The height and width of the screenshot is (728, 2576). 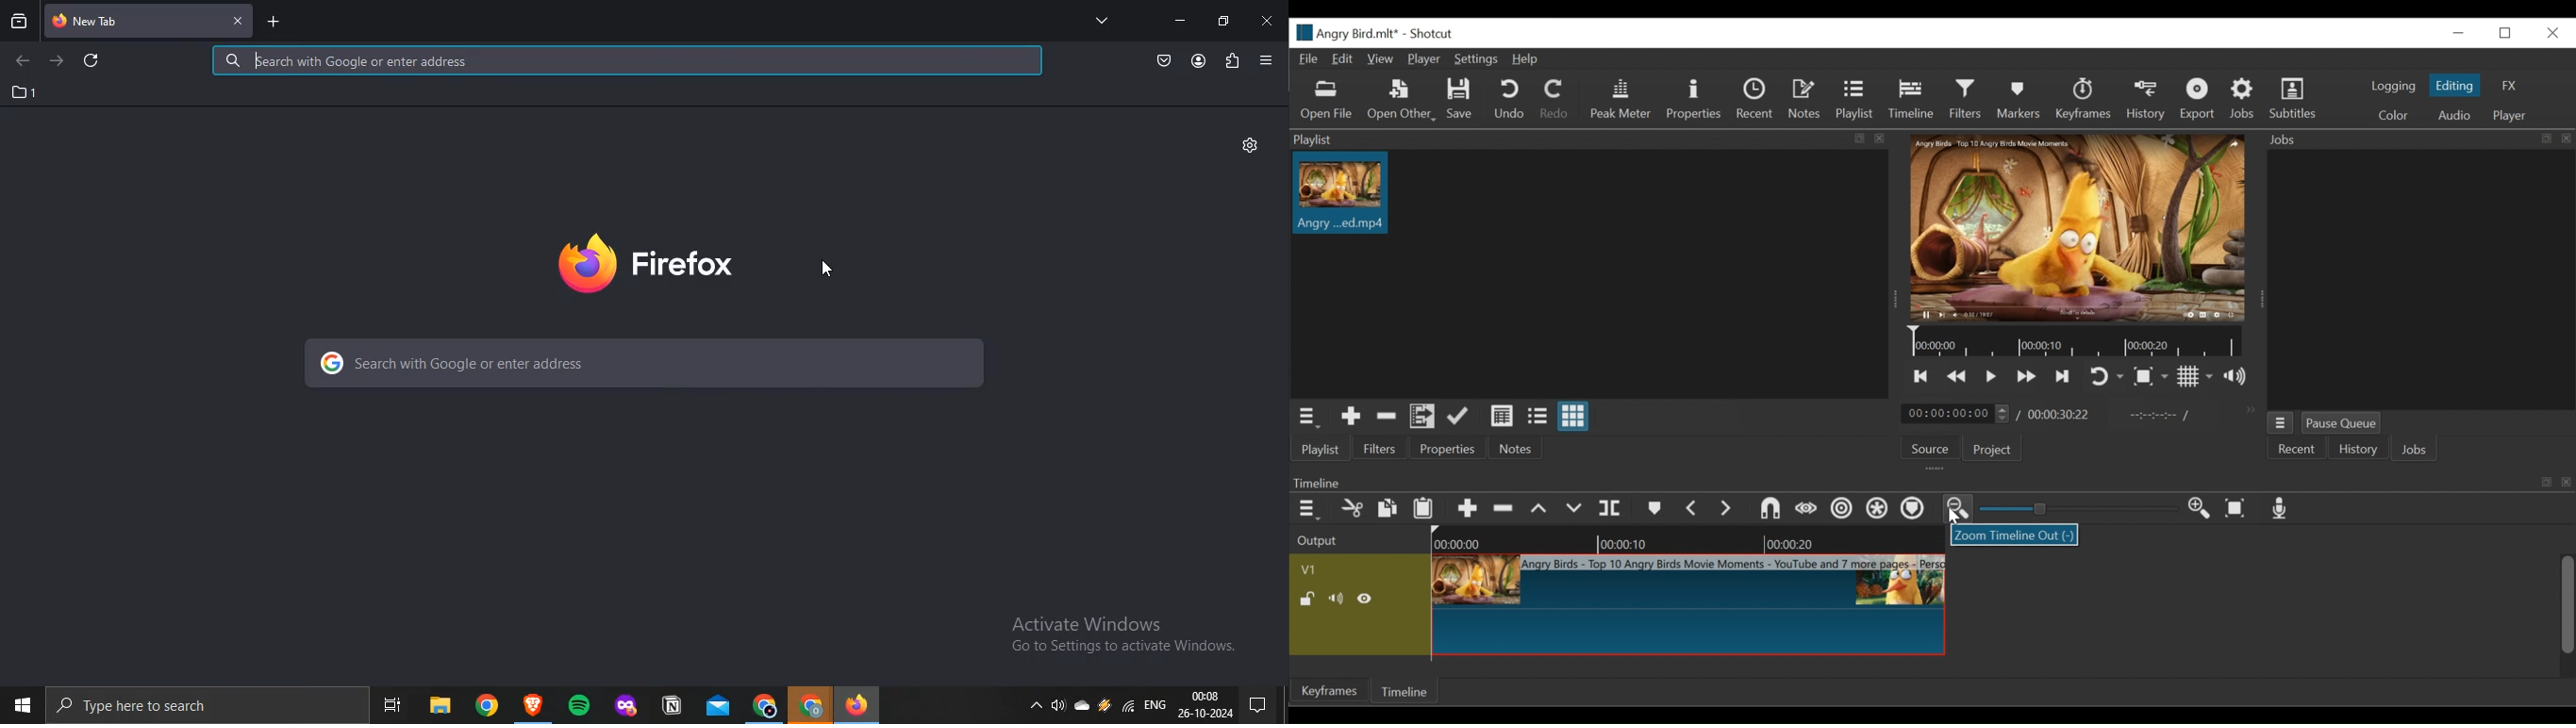 What do you see at coordinates (1265, 60) in the screenshot?
I see `` at bounding box center [1265, 60].